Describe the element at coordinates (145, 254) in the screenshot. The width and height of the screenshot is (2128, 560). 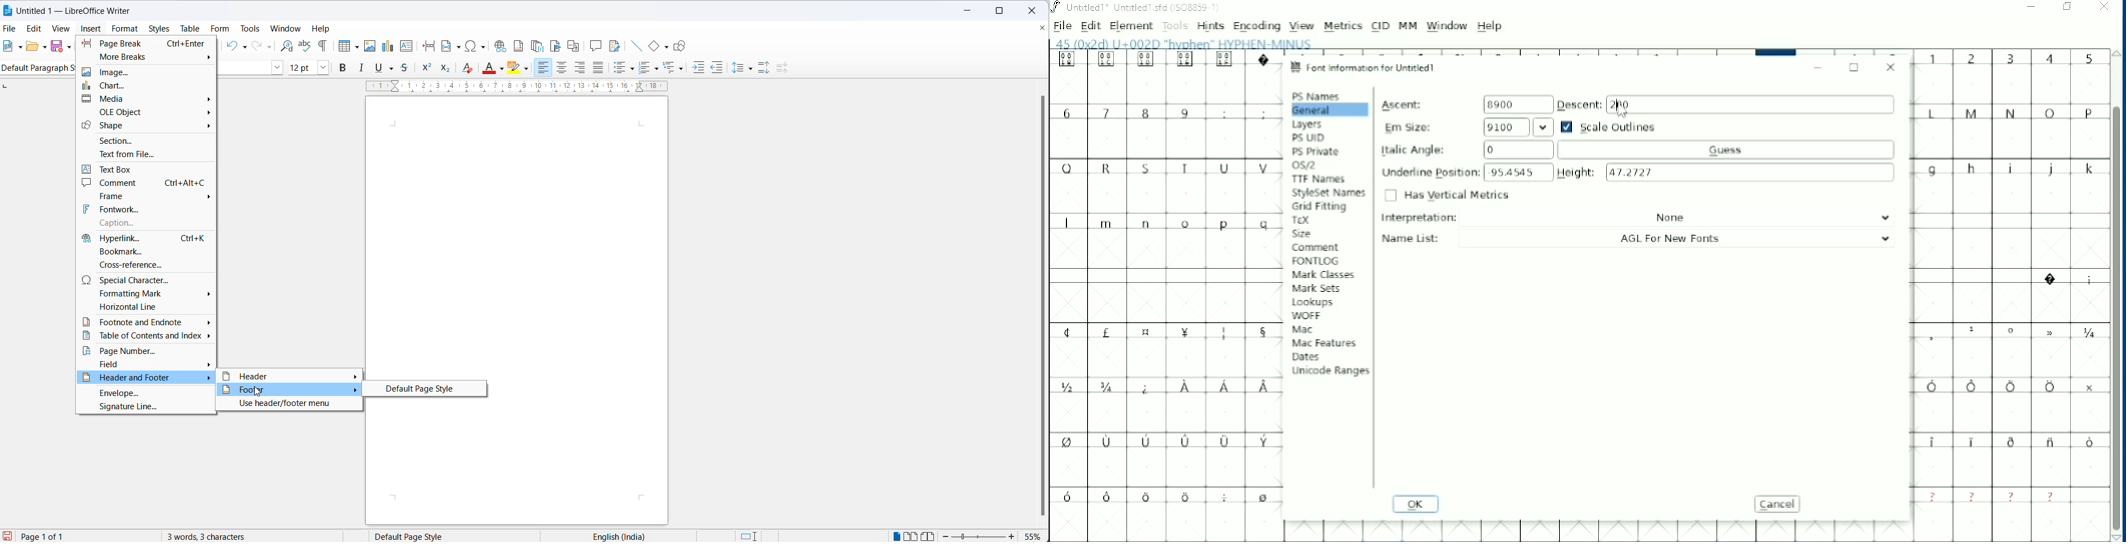
I see `bookmark` at that location.